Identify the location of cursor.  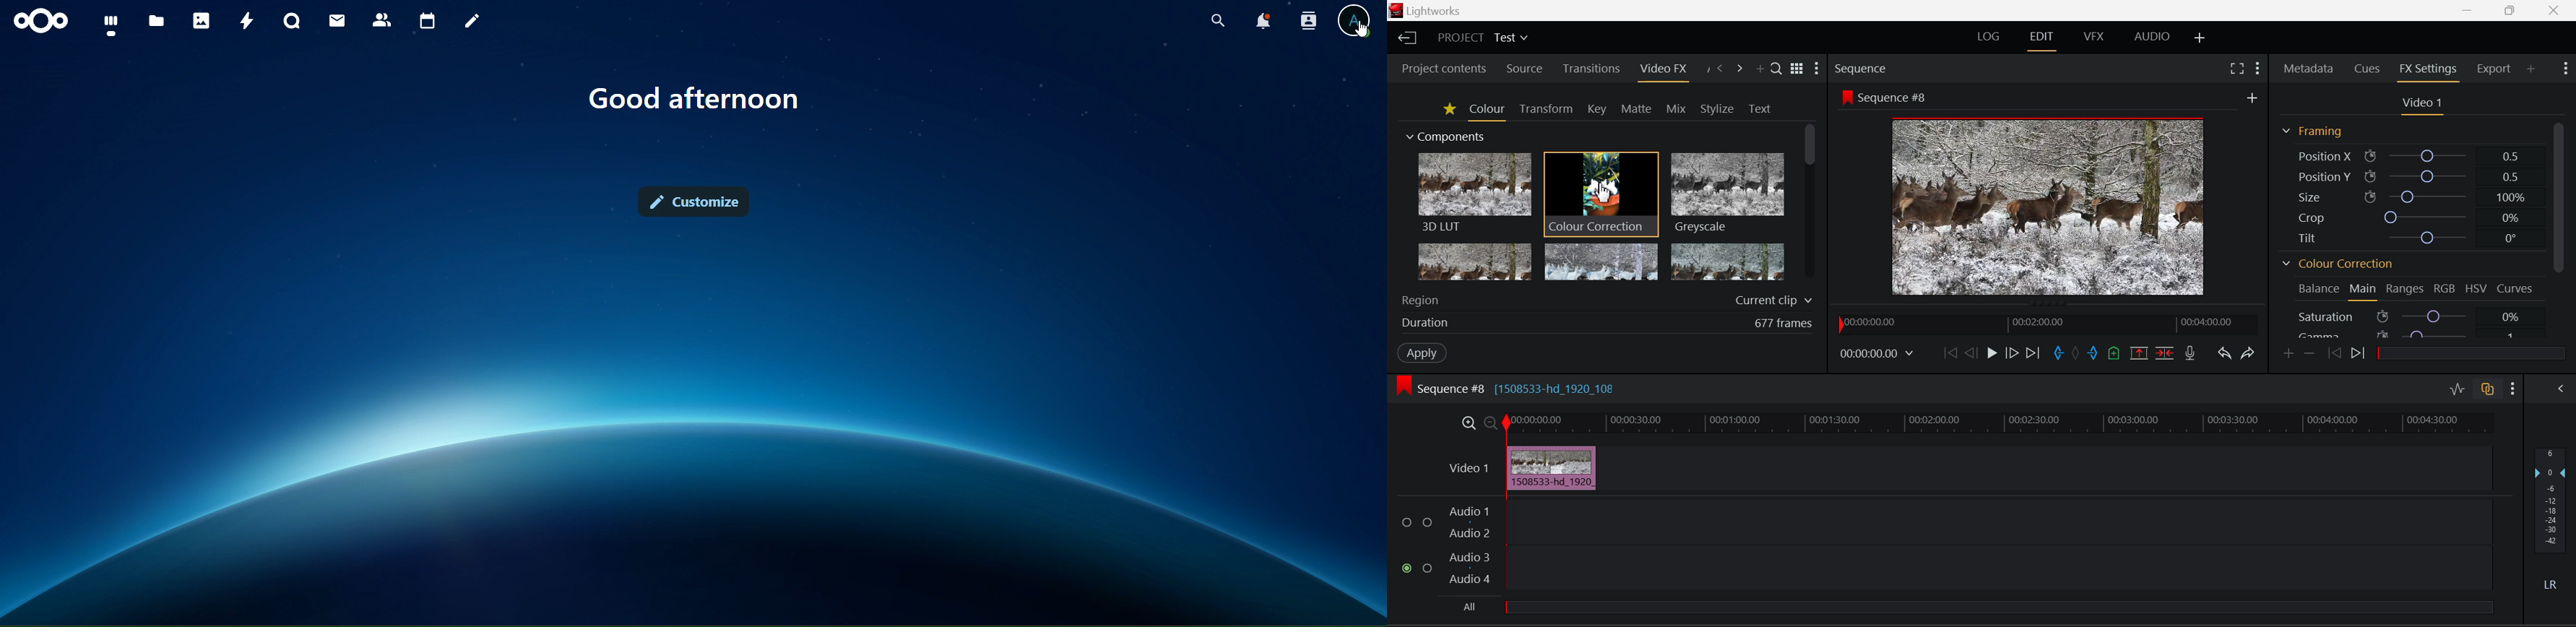
(1362, 31).